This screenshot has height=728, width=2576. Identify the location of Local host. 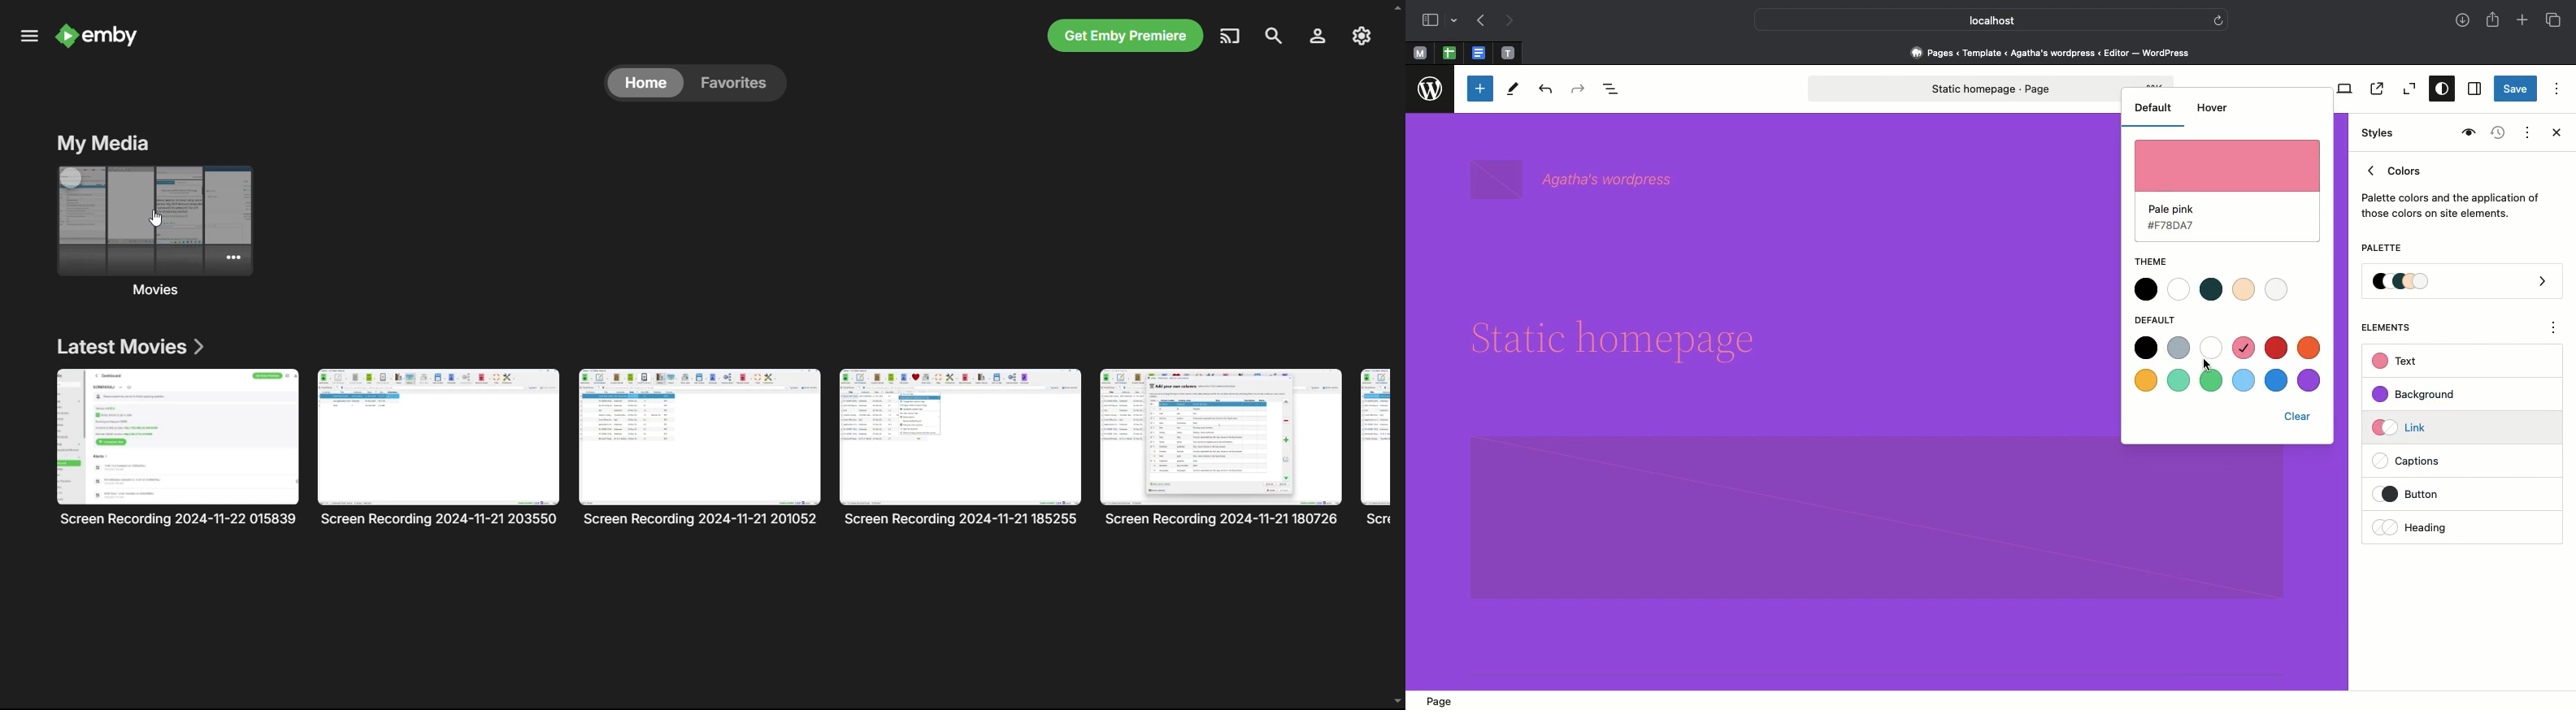
(1979, 19).